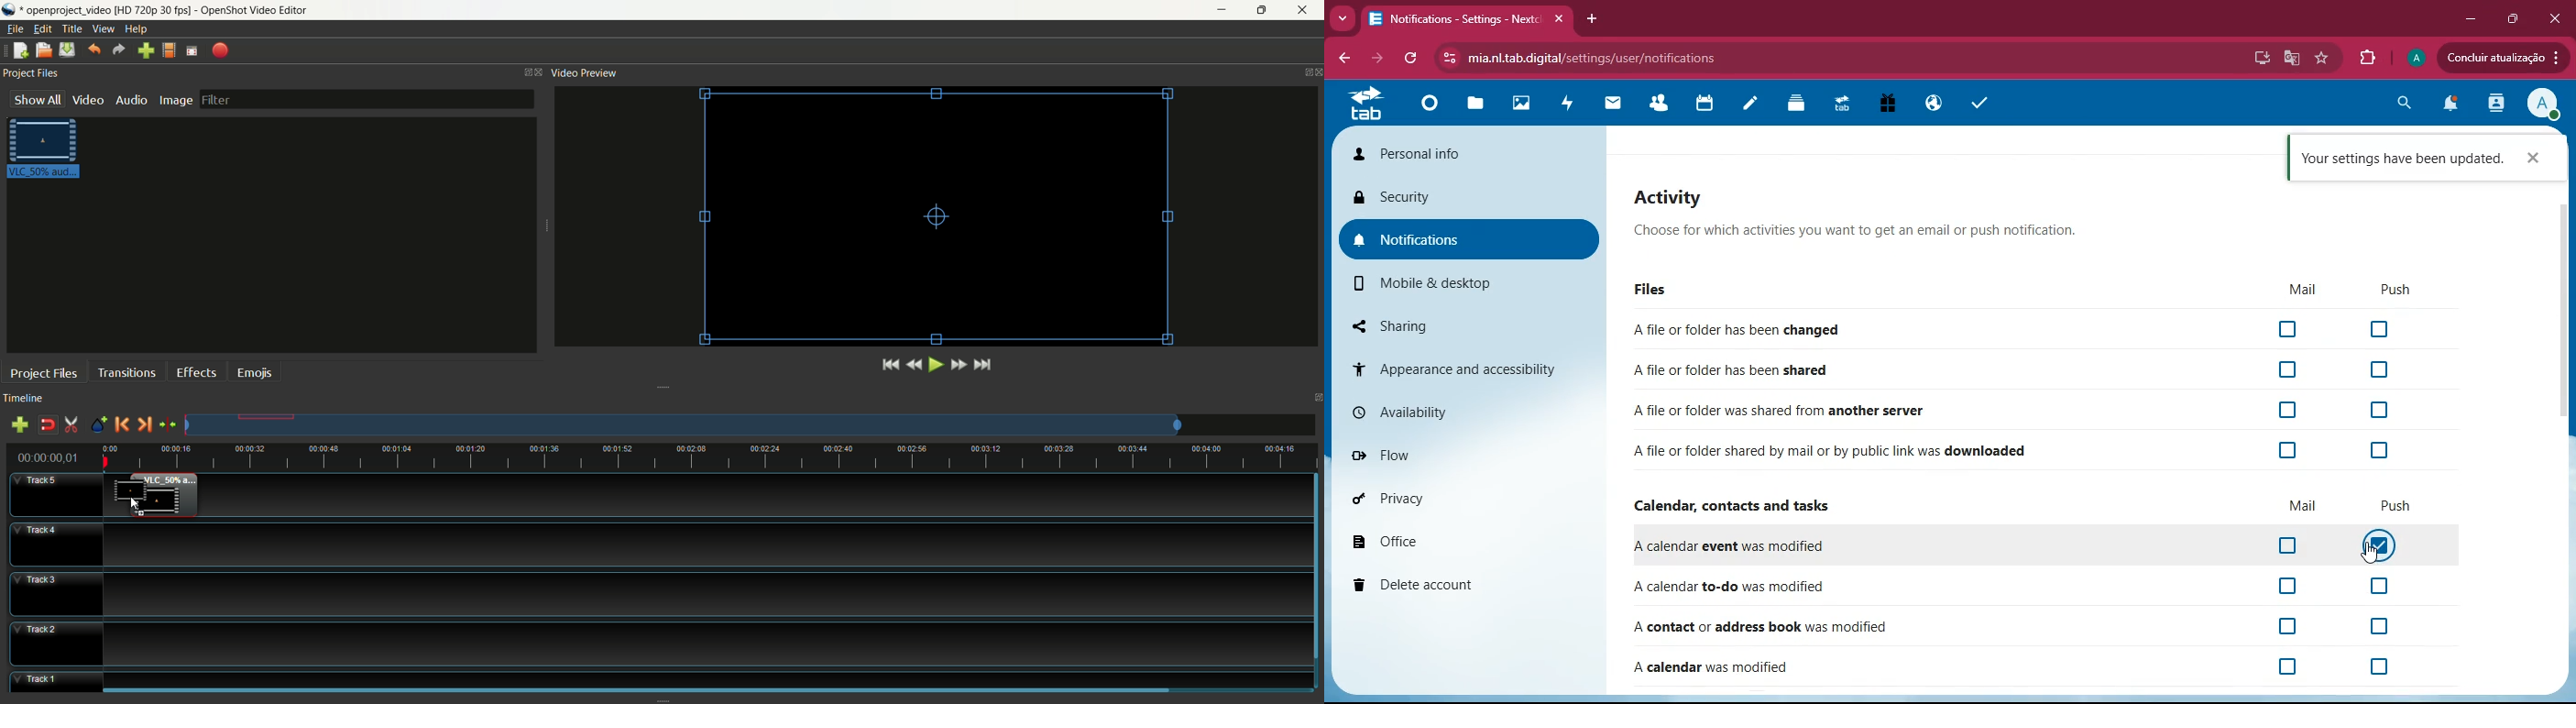  I want to click on mobile & desktop, so click(1454, 285).